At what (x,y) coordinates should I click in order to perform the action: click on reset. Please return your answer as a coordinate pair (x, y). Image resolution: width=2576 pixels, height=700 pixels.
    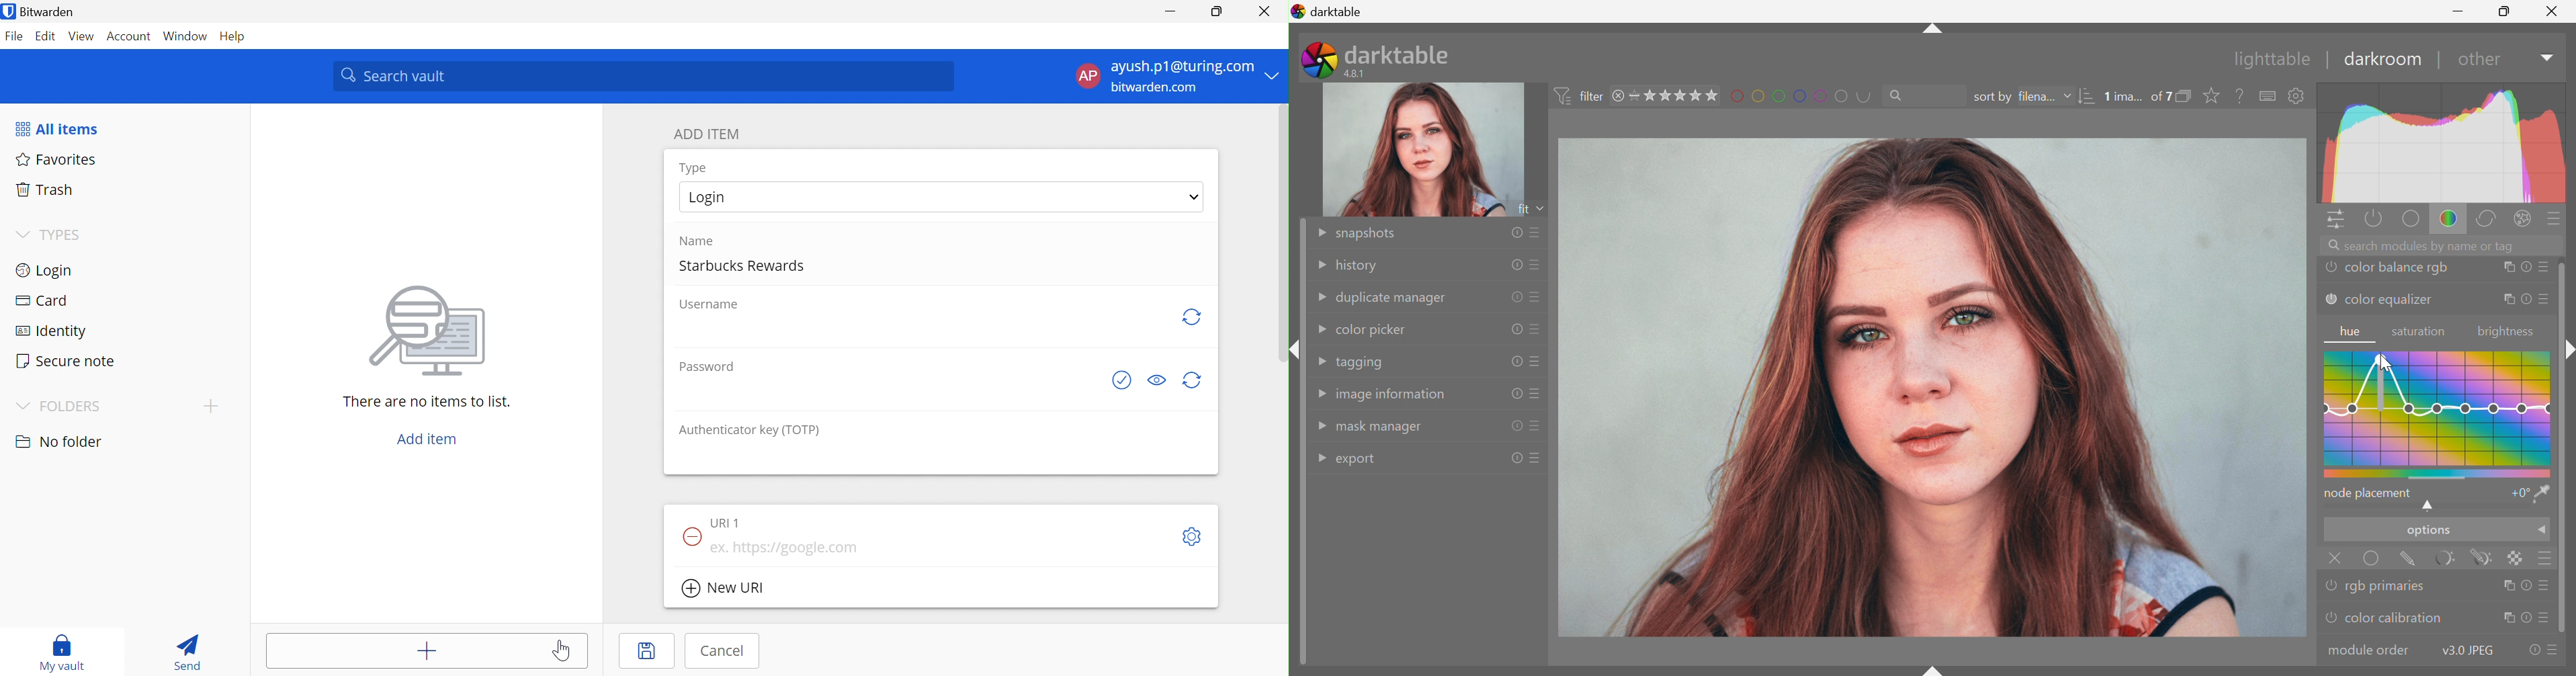
    Looking at the image, I should click on (1515, 394).